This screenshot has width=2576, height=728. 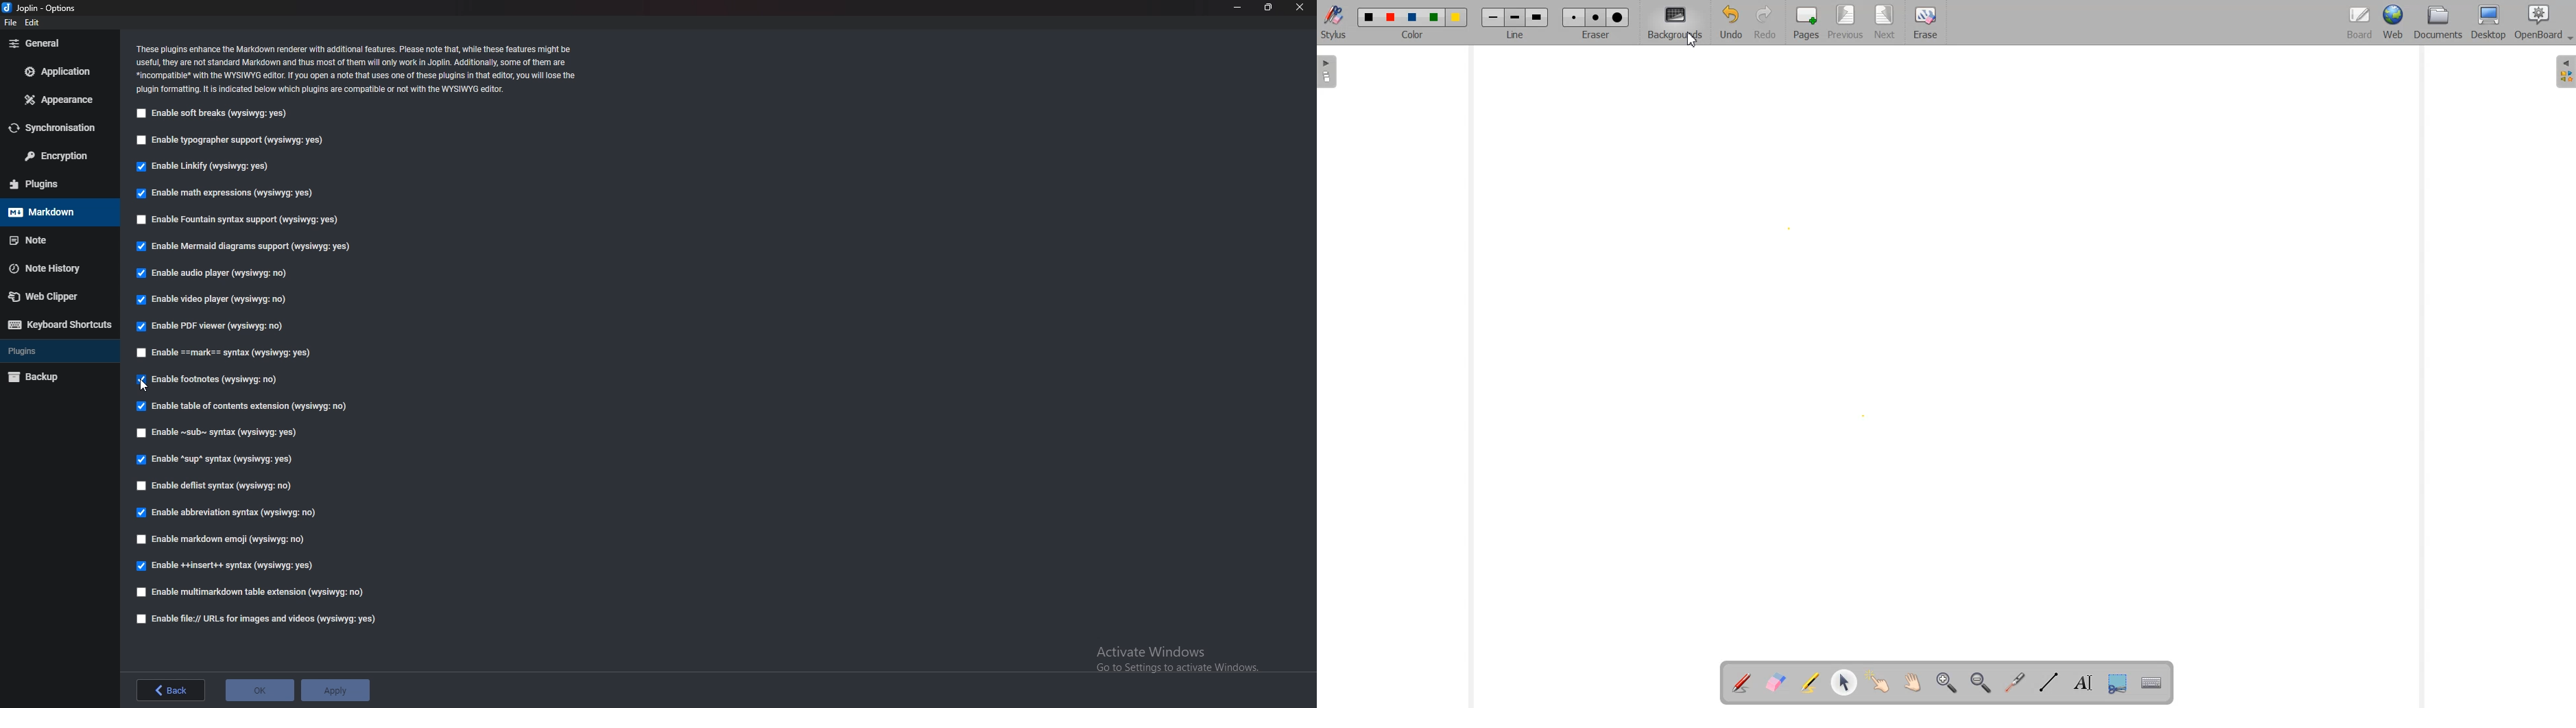 What do you see at coordinates (1267, 7) in the screenshot?
I see `Resize` at bounding box center [1267, 7].